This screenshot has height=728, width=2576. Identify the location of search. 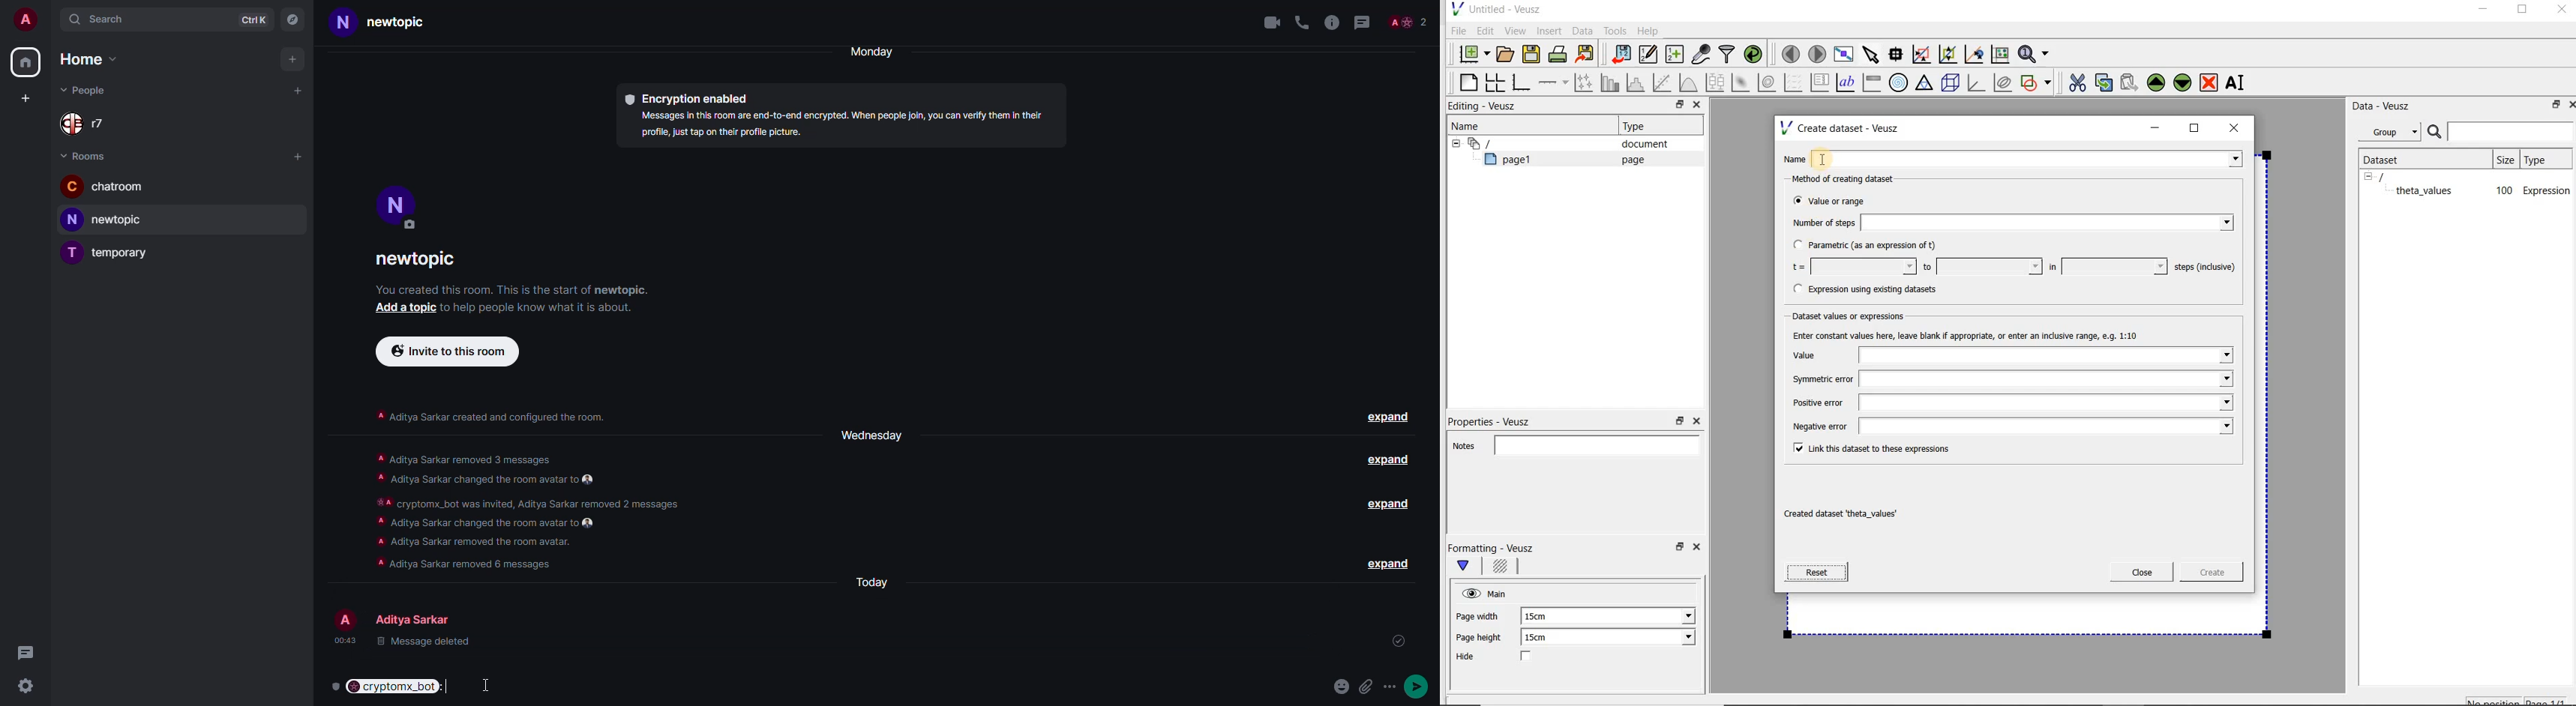
(101, 20).